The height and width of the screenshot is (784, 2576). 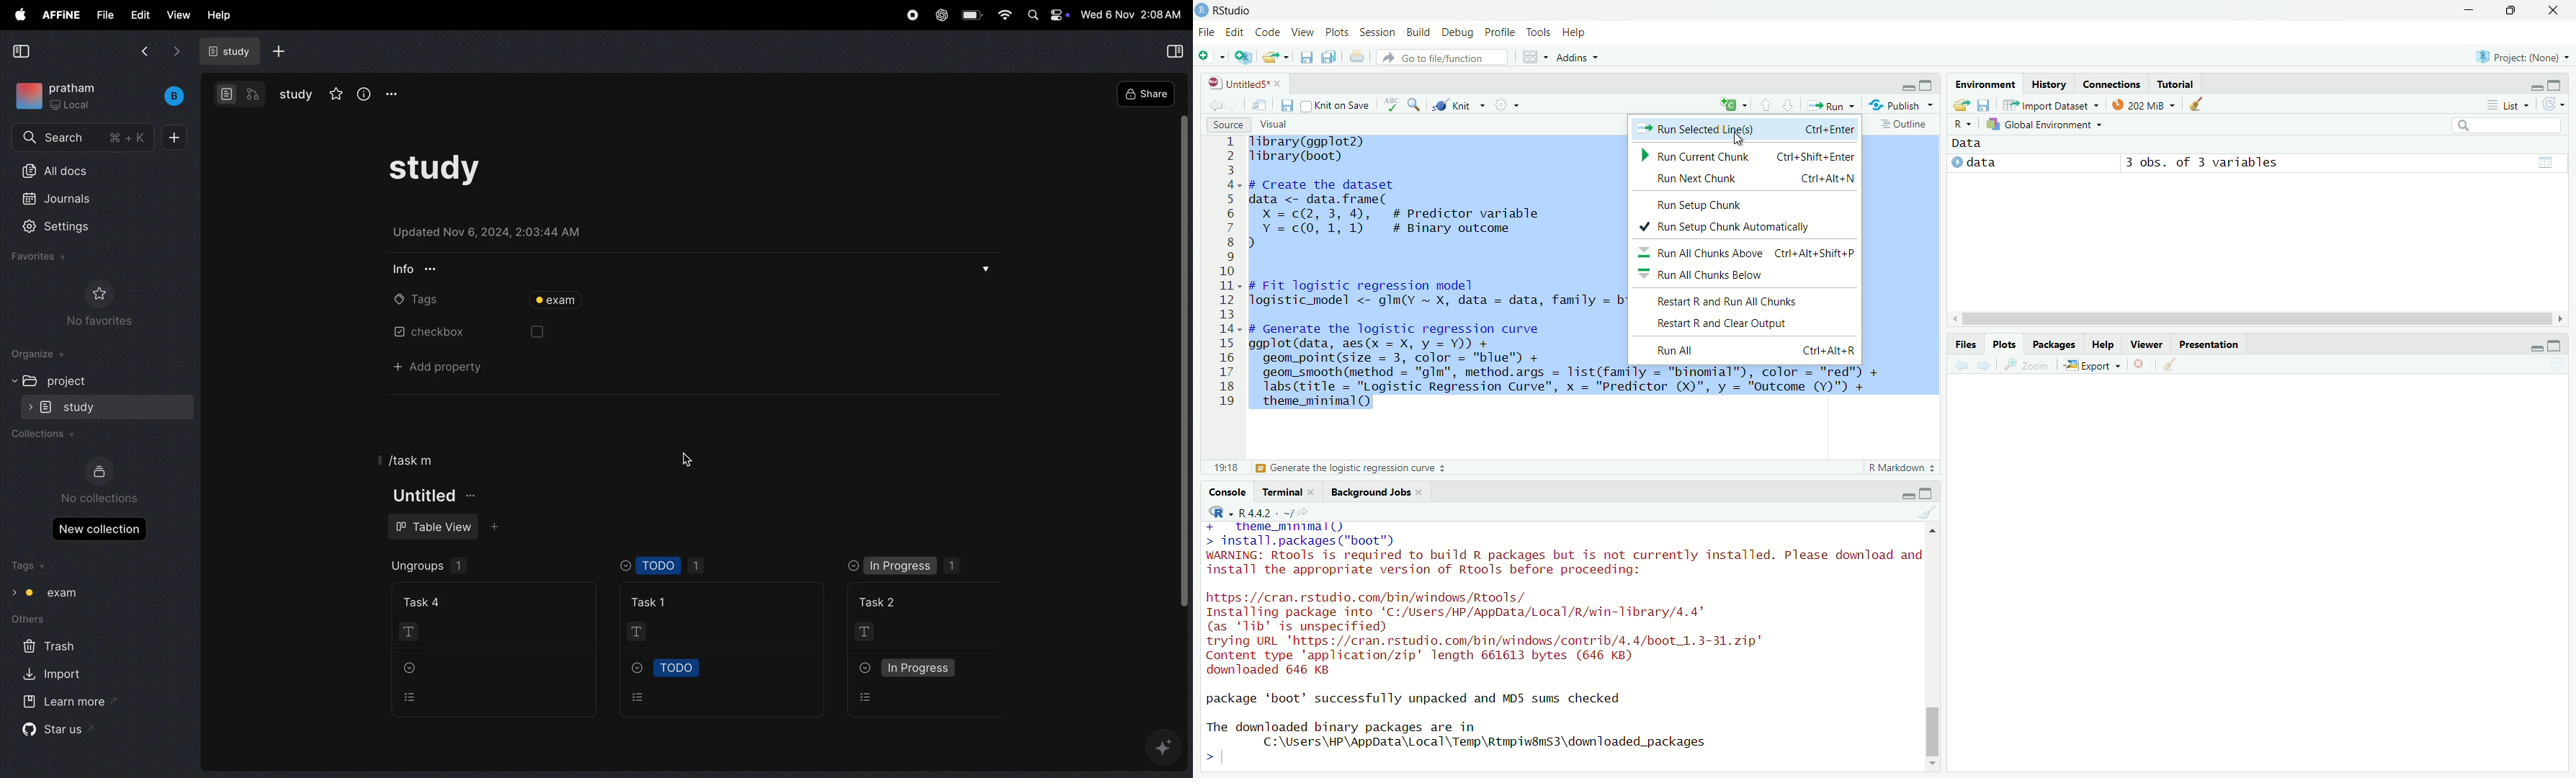 I want to click on Packages, so click(x=2053, y=343).